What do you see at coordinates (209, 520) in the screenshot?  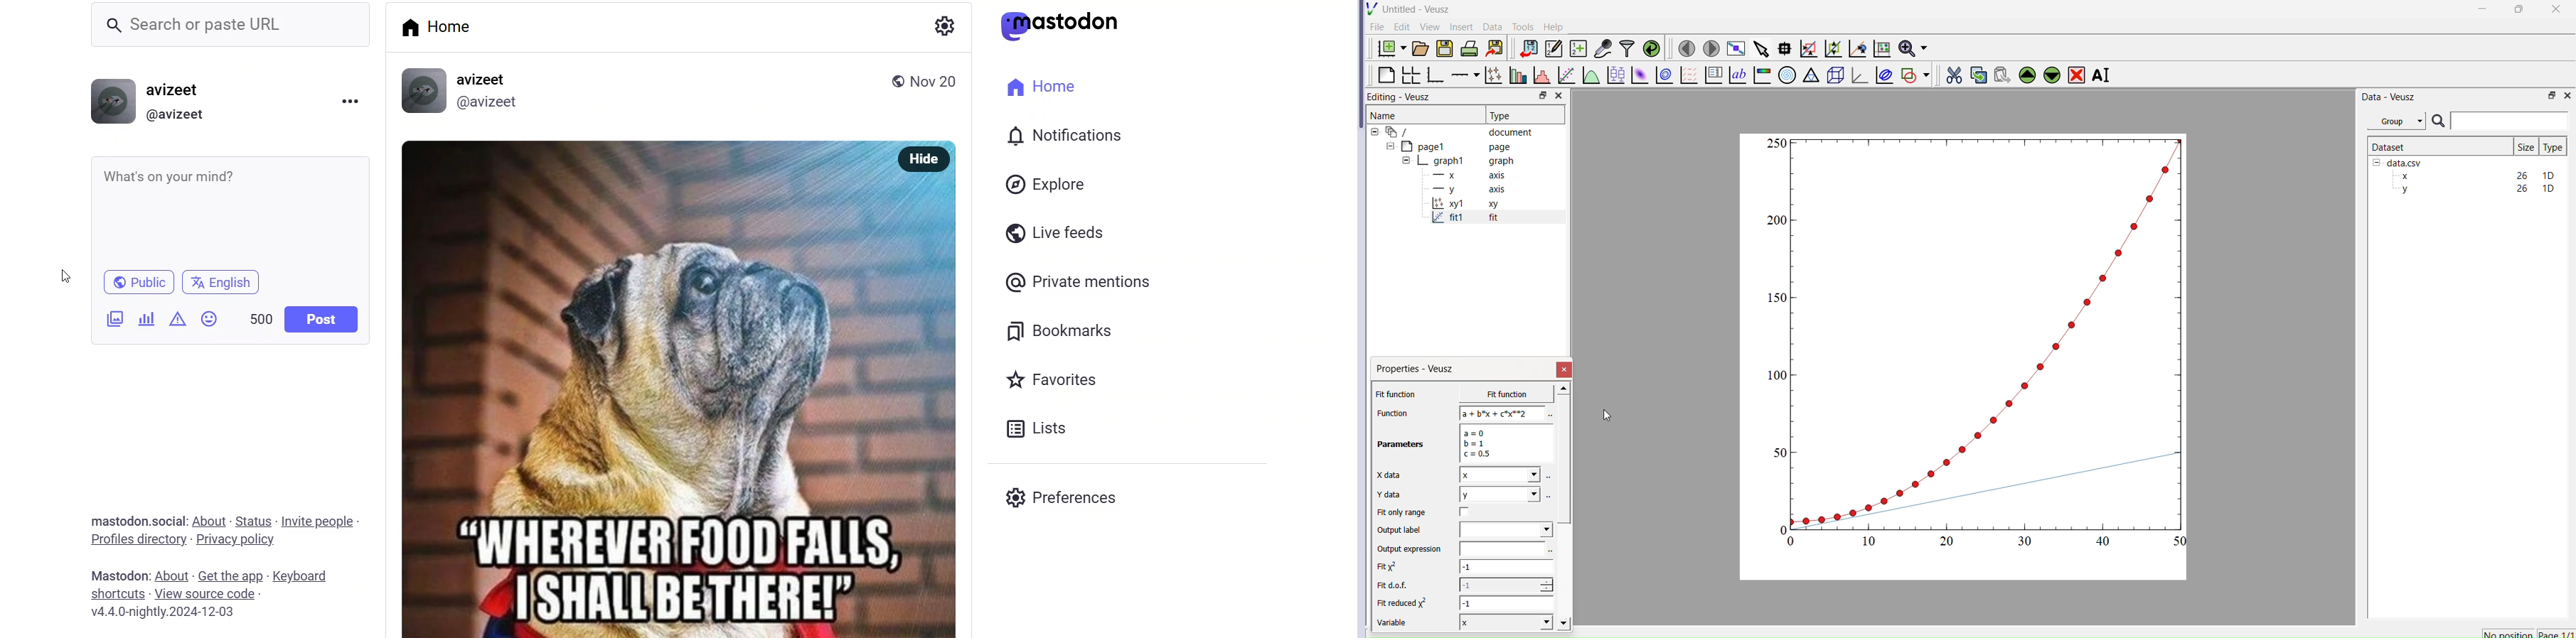 I see `about` at bounding box center [209, 520].